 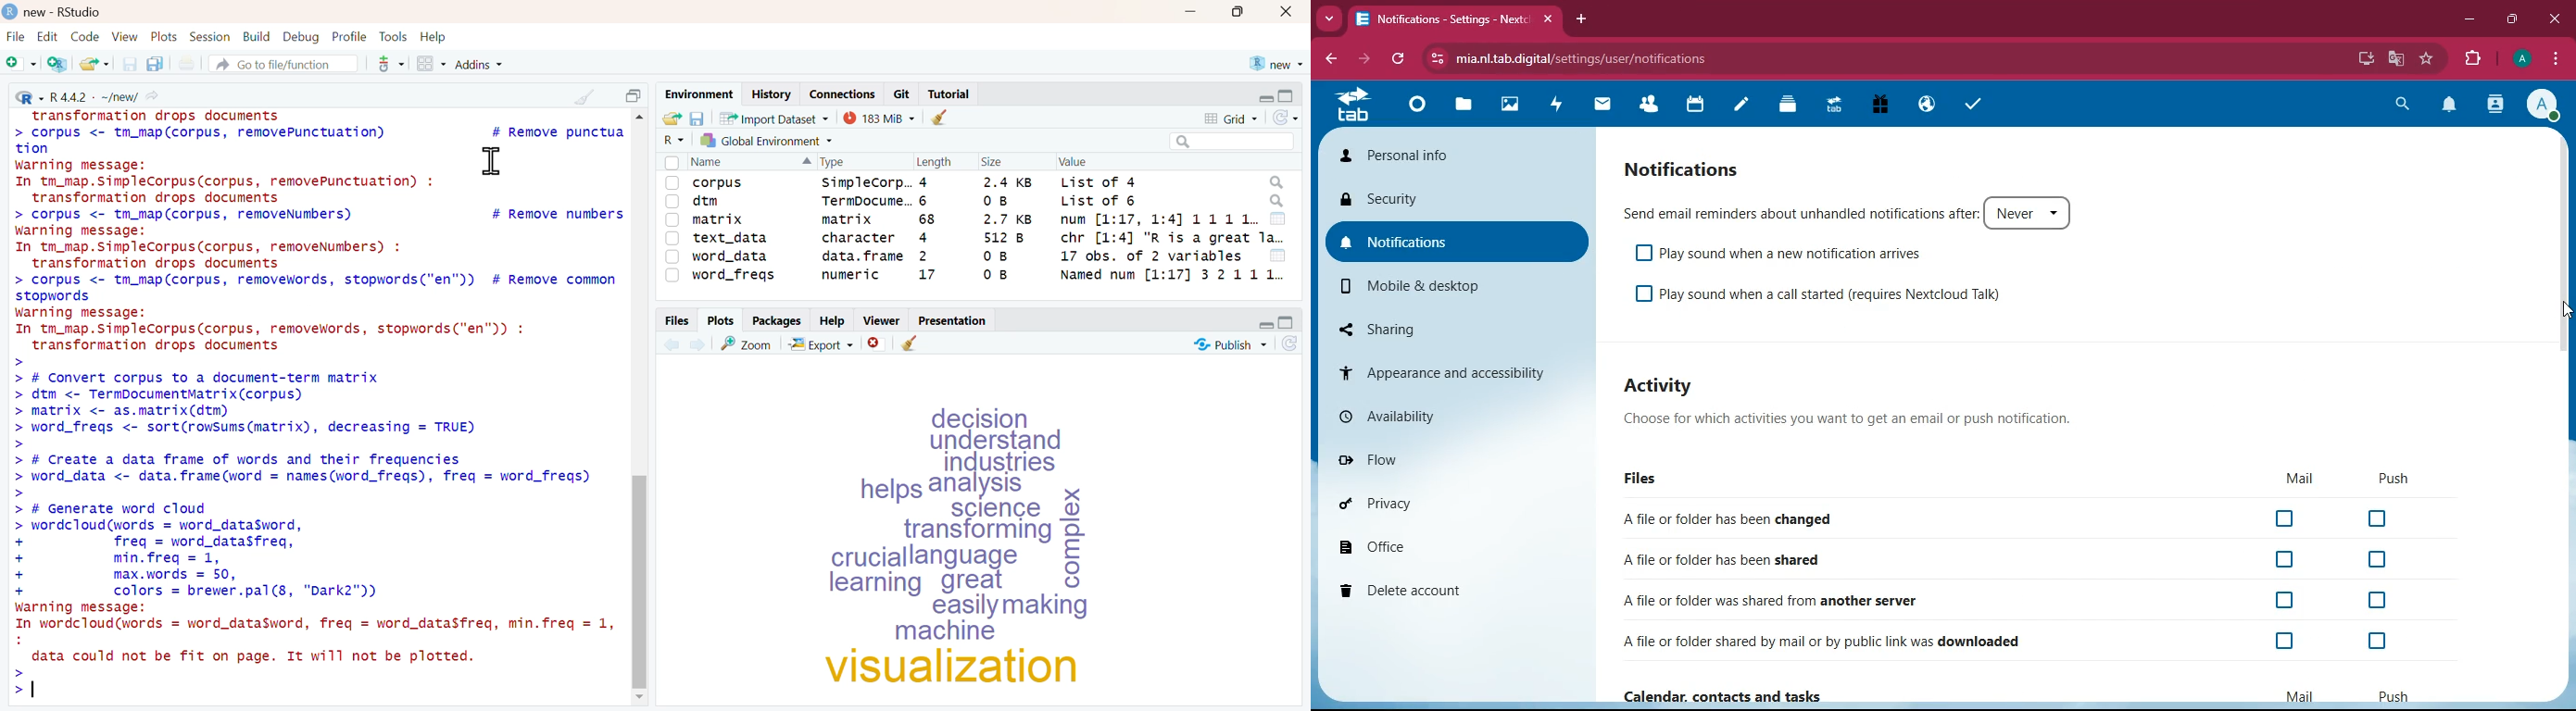 What do you see at coordinates (1001, 508) in the screenshot?
I see `science` at bounding box center [1001, 508].